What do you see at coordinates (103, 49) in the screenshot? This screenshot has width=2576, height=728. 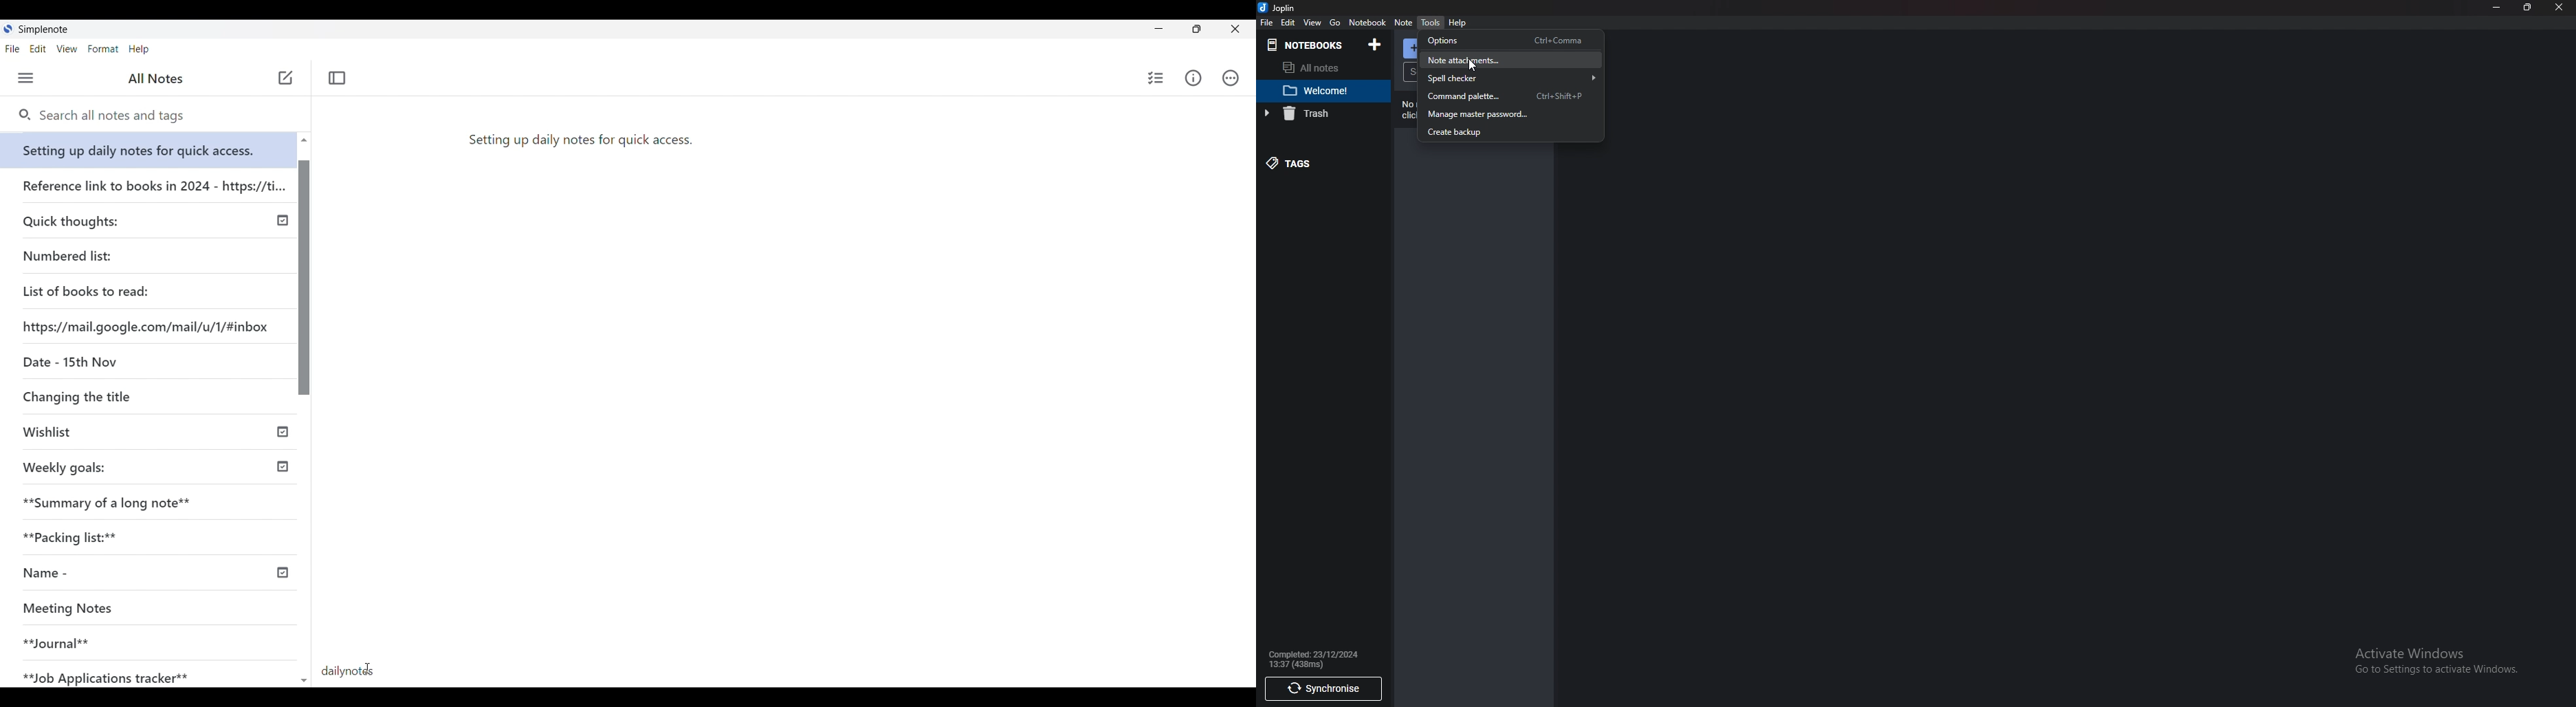 I see `Format menu` at bounding box center [103, 49].